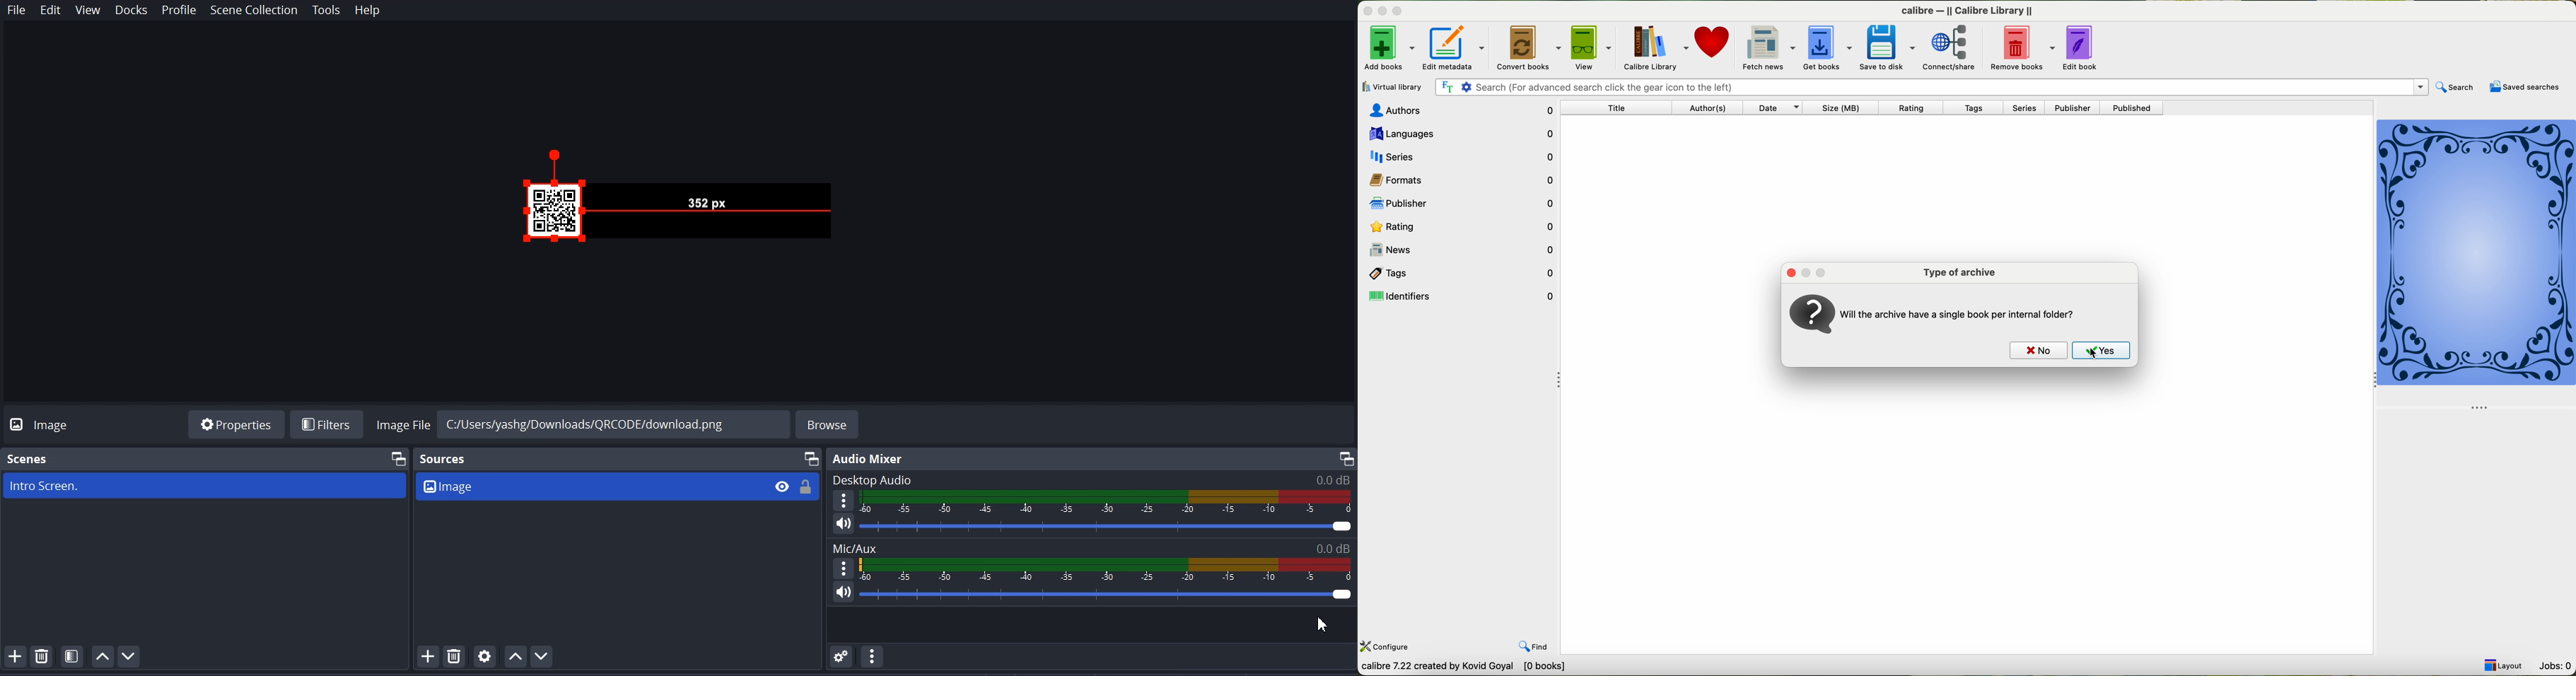 The height and width of the screenshot is (700, 2576). Describe the element at coordinates (1537, 647) in the screenshot. I see `find` at that location.